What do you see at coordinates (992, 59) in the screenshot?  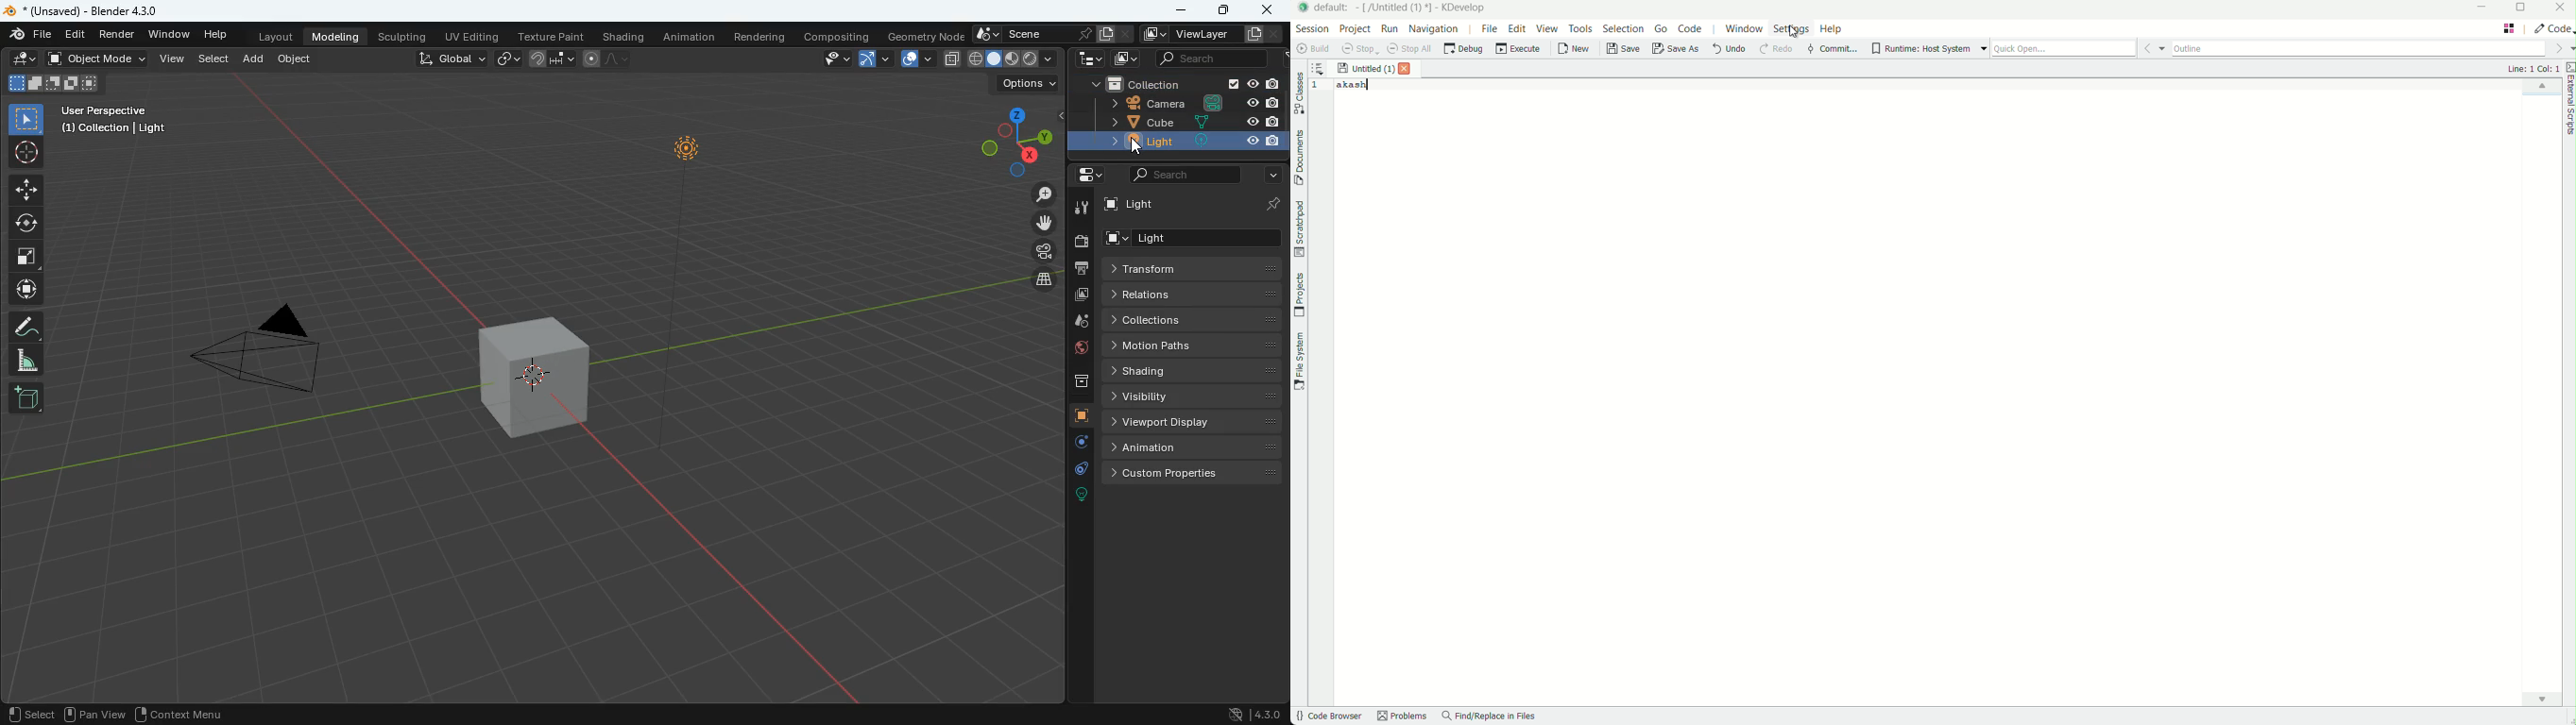 I see `full` at bounding box center [992, 59].